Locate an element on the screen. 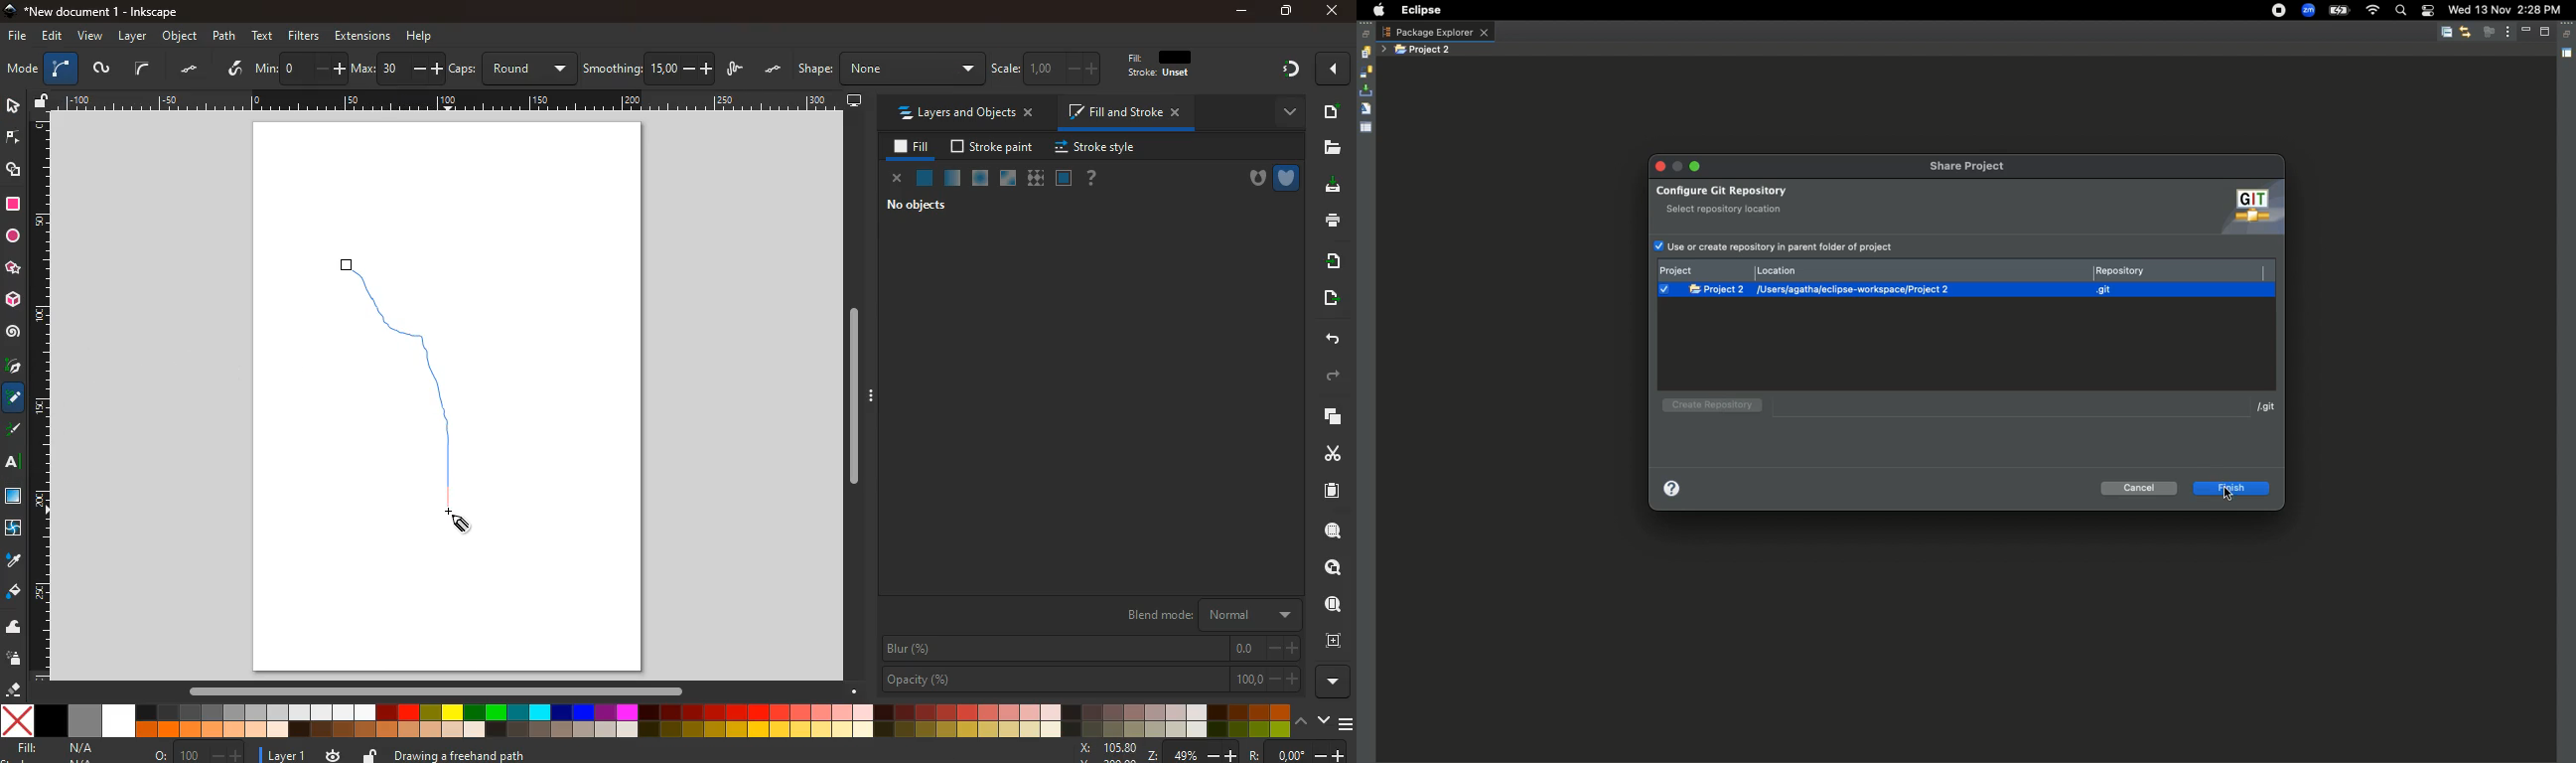 The width and height of the screenshot is (2576, 784). path is located at coordinates (226, 35).